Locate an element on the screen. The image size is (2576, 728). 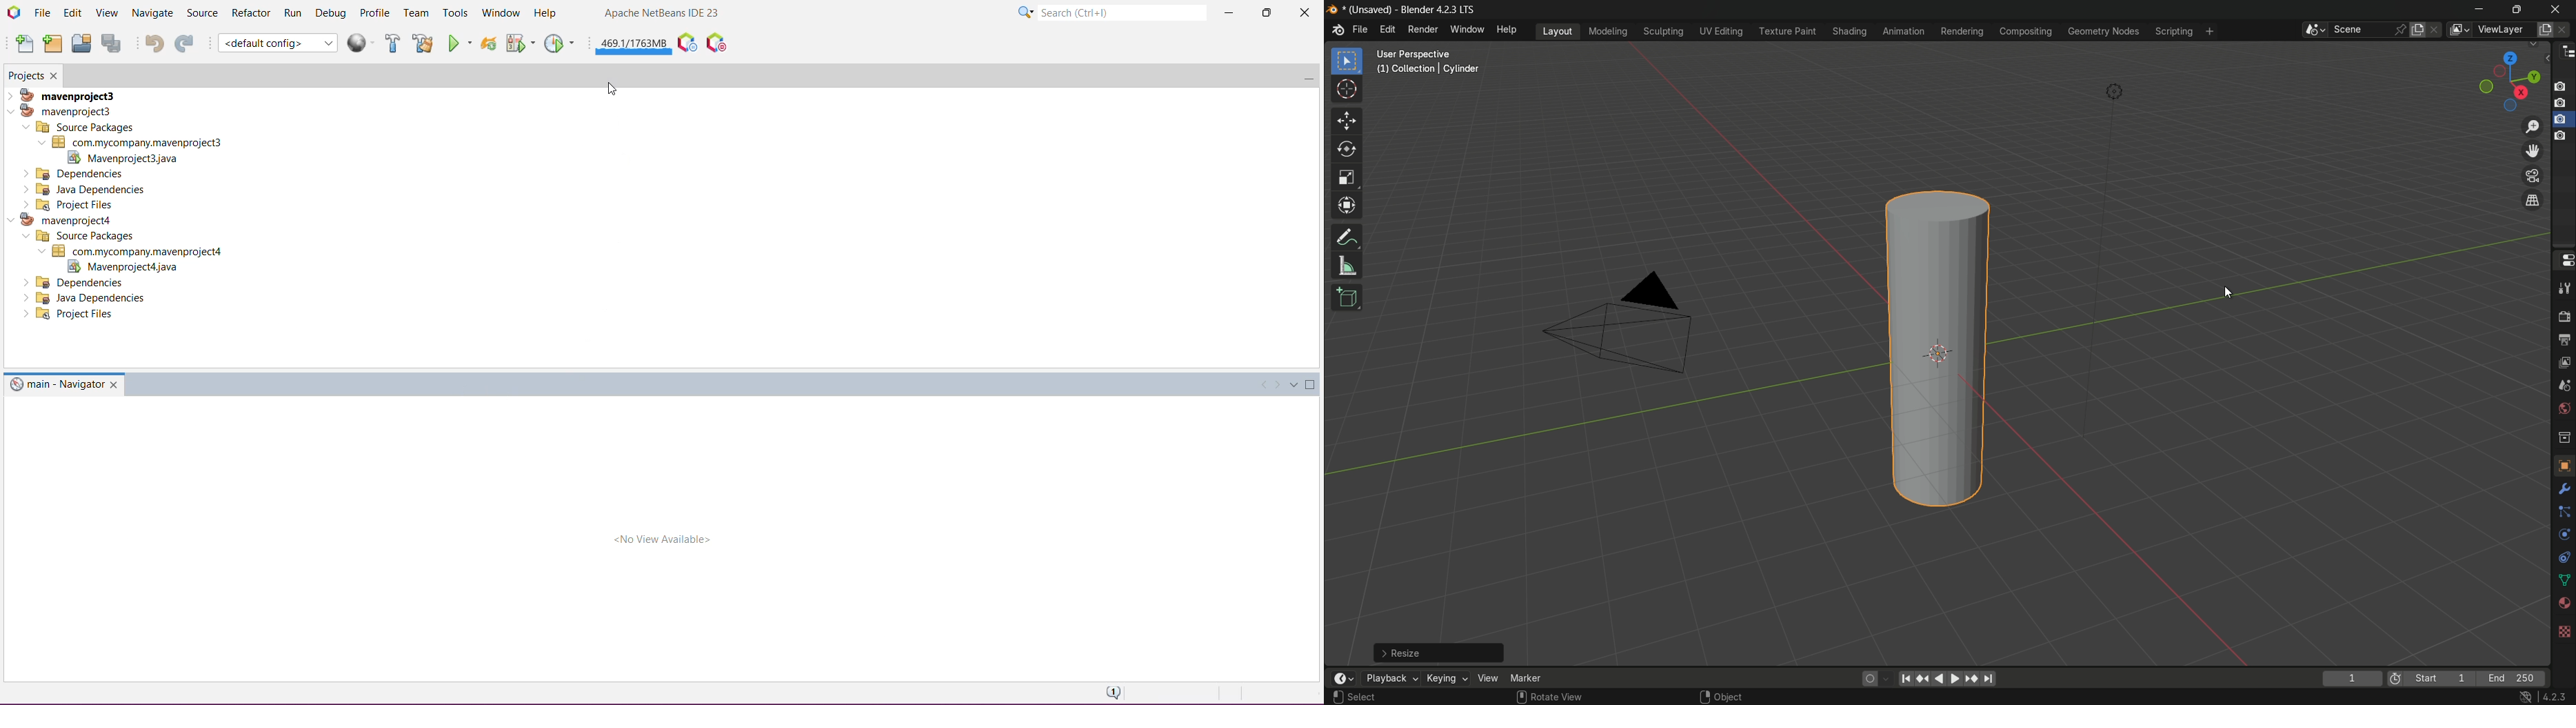
physics is located at coordinates (2564, 537).